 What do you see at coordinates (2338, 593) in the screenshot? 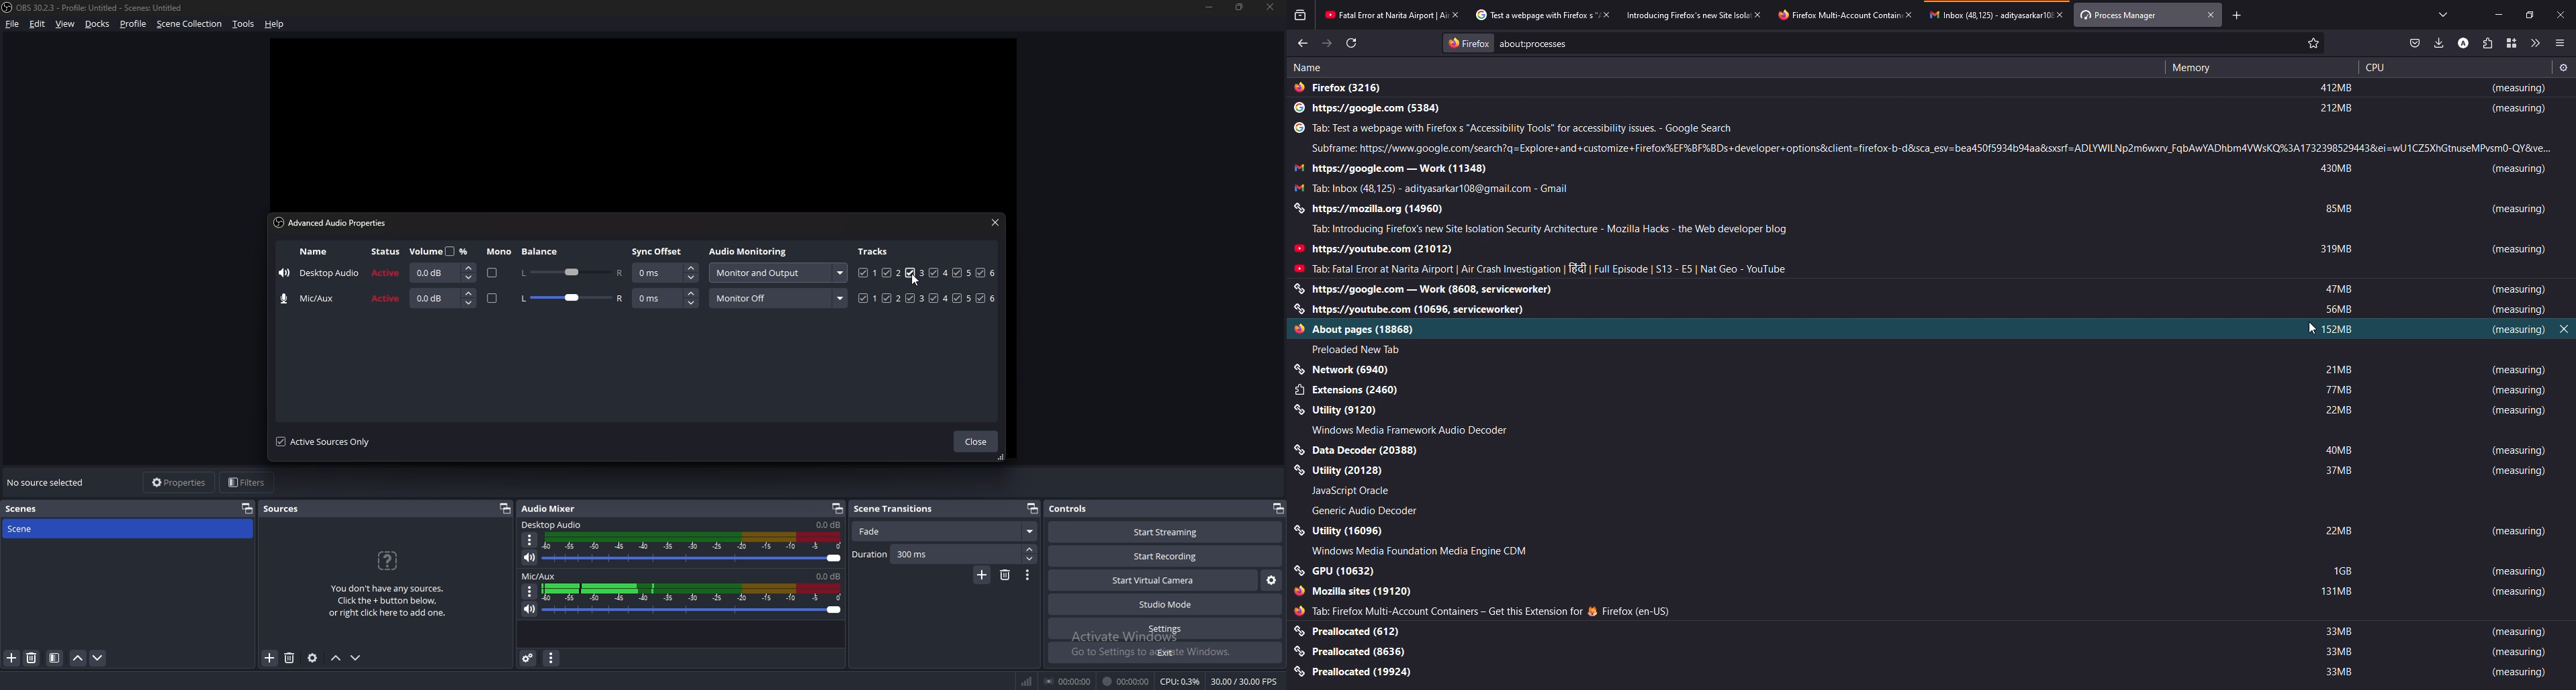
I see `131 mb` at bounding box center [2338, 593].